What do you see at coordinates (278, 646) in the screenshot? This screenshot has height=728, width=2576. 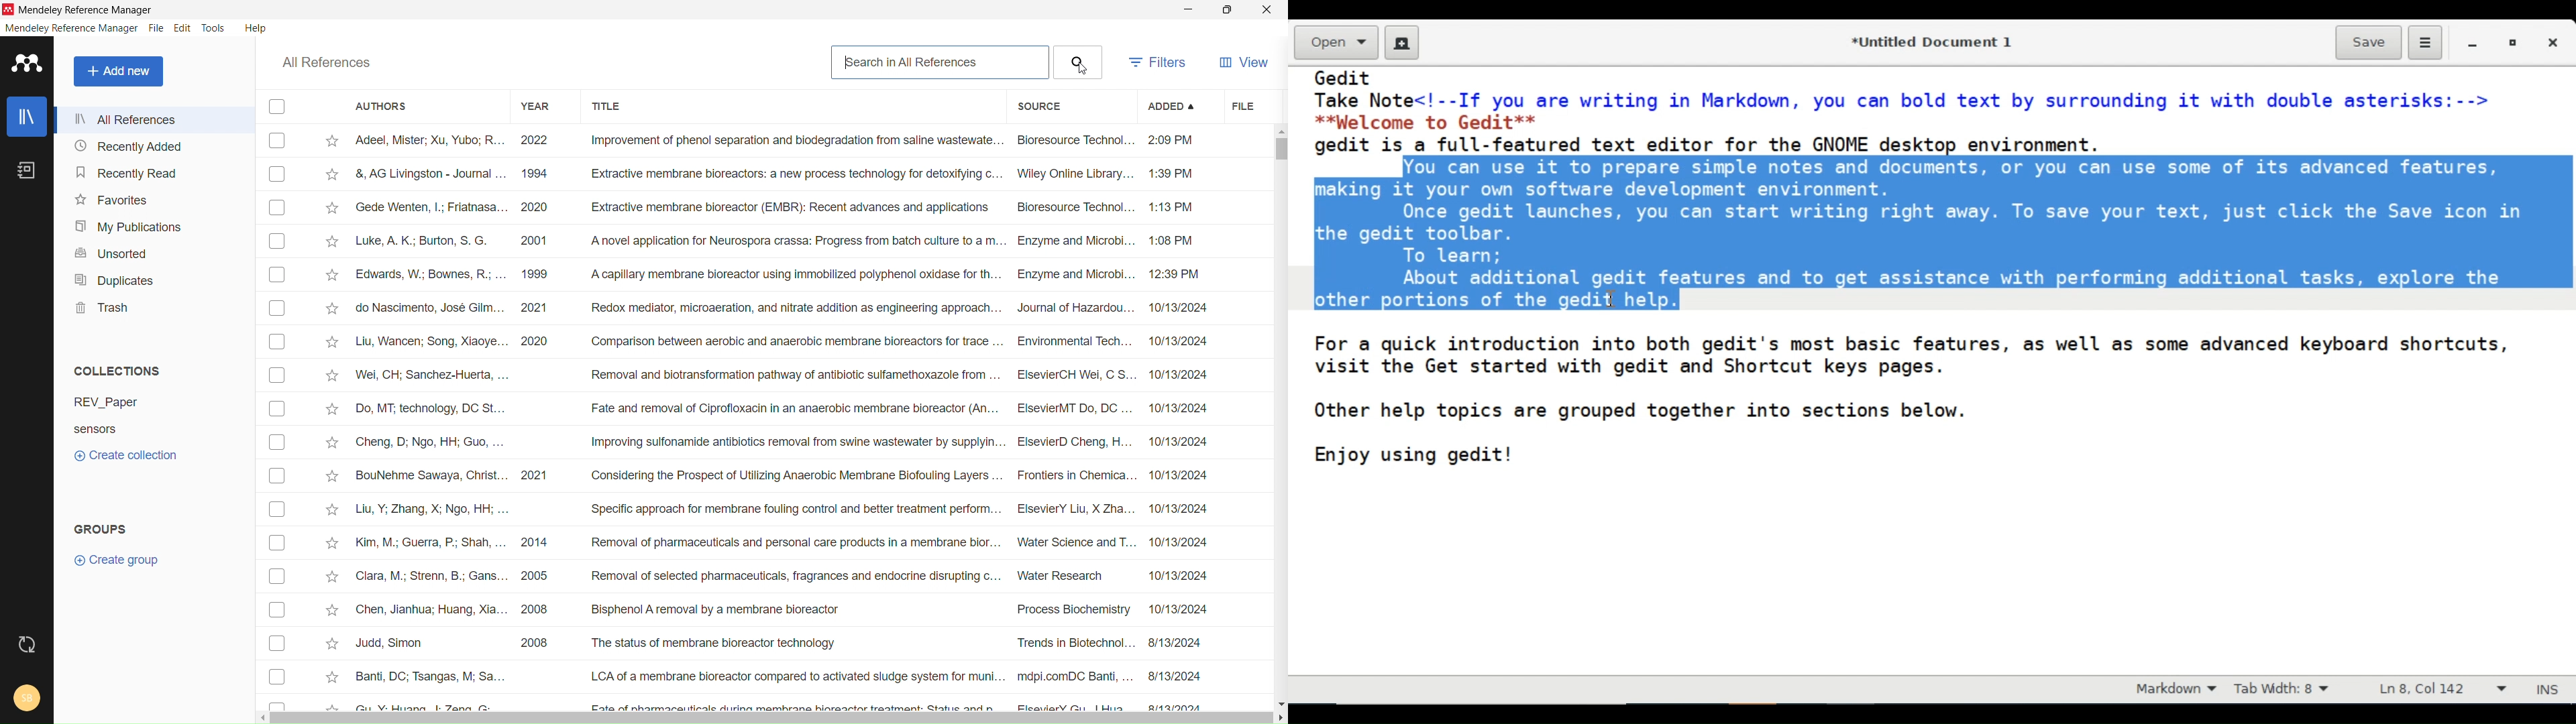 I see `Checkbox` at bounding box center [278, 646].